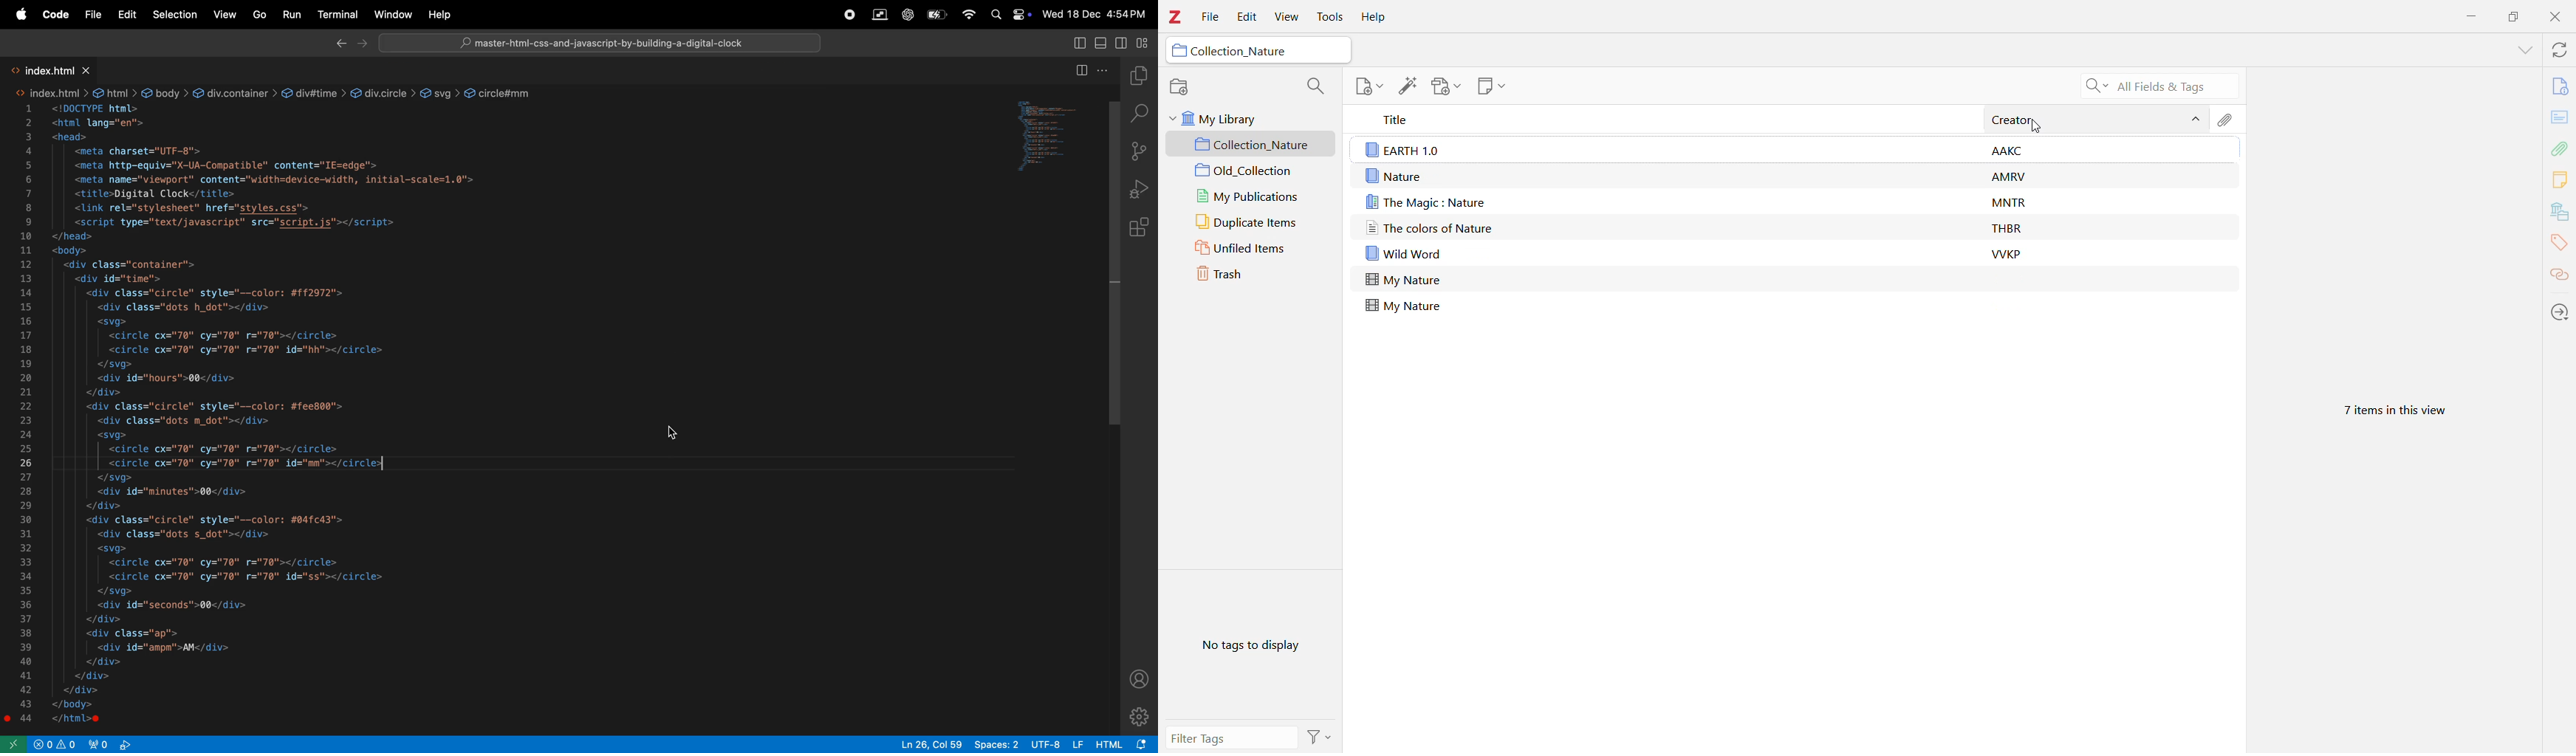 The image size is (2576, 756). I want to click on New Note, so click(1493, 86).